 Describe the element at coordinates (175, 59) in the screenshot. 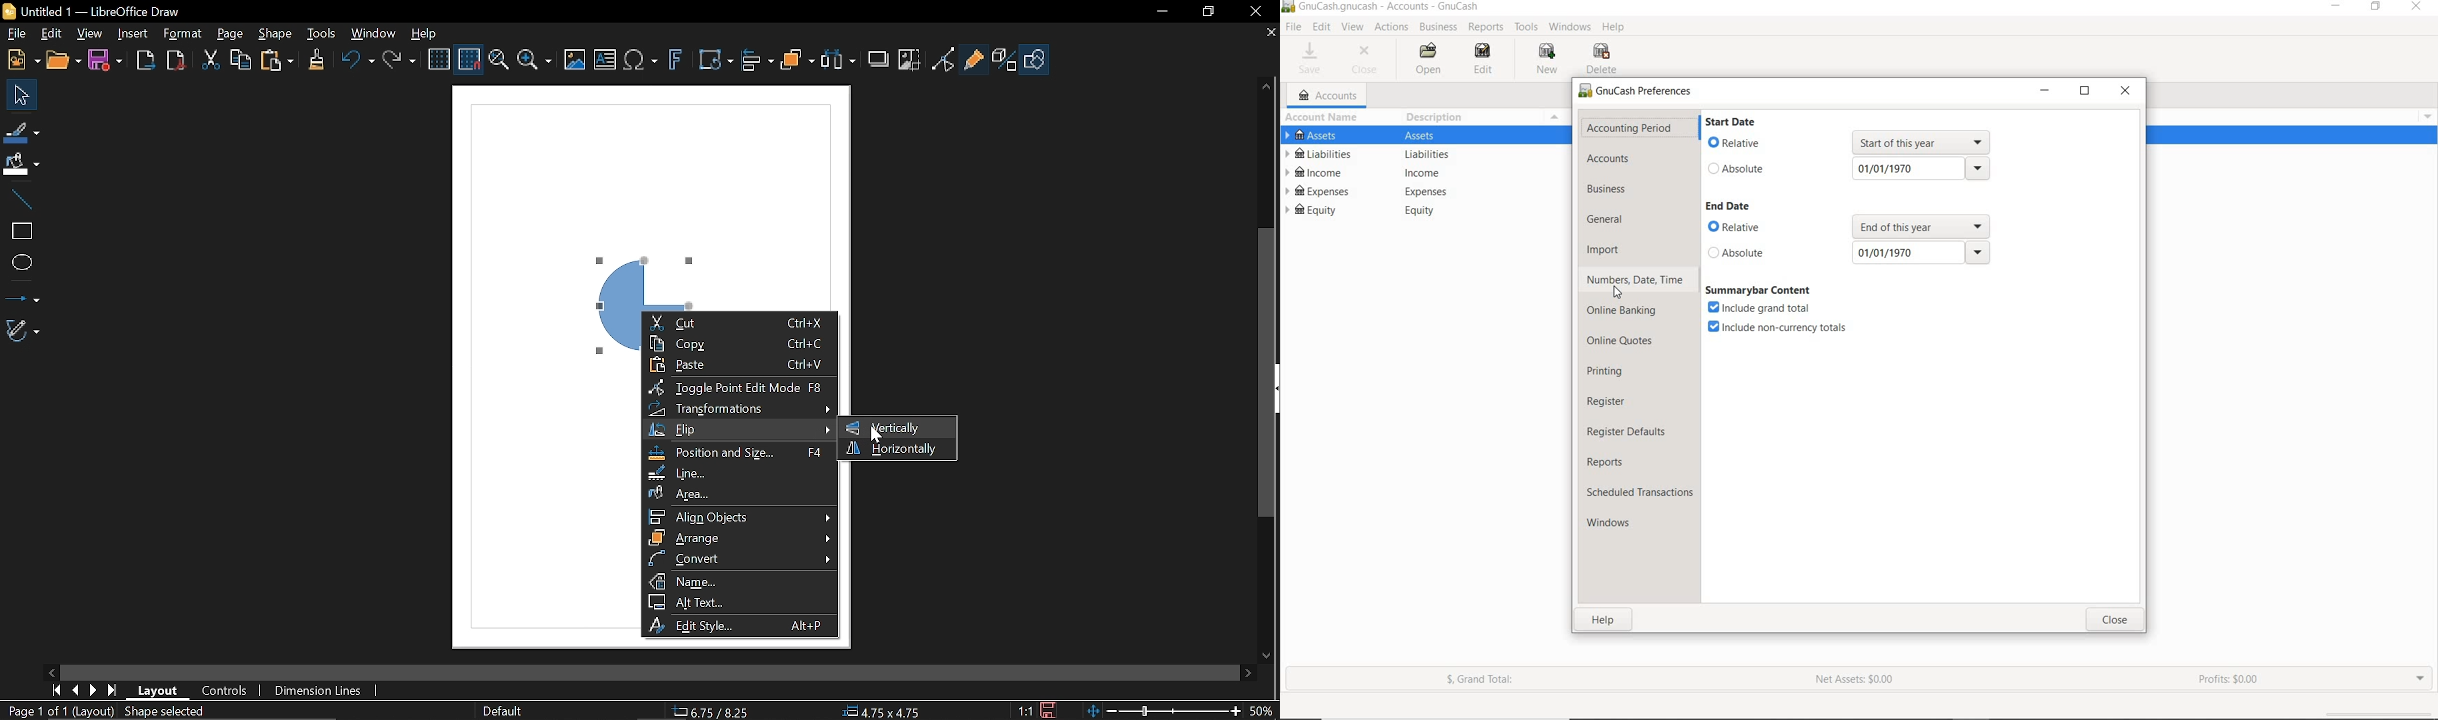

I see `Export to pdf` at that location.